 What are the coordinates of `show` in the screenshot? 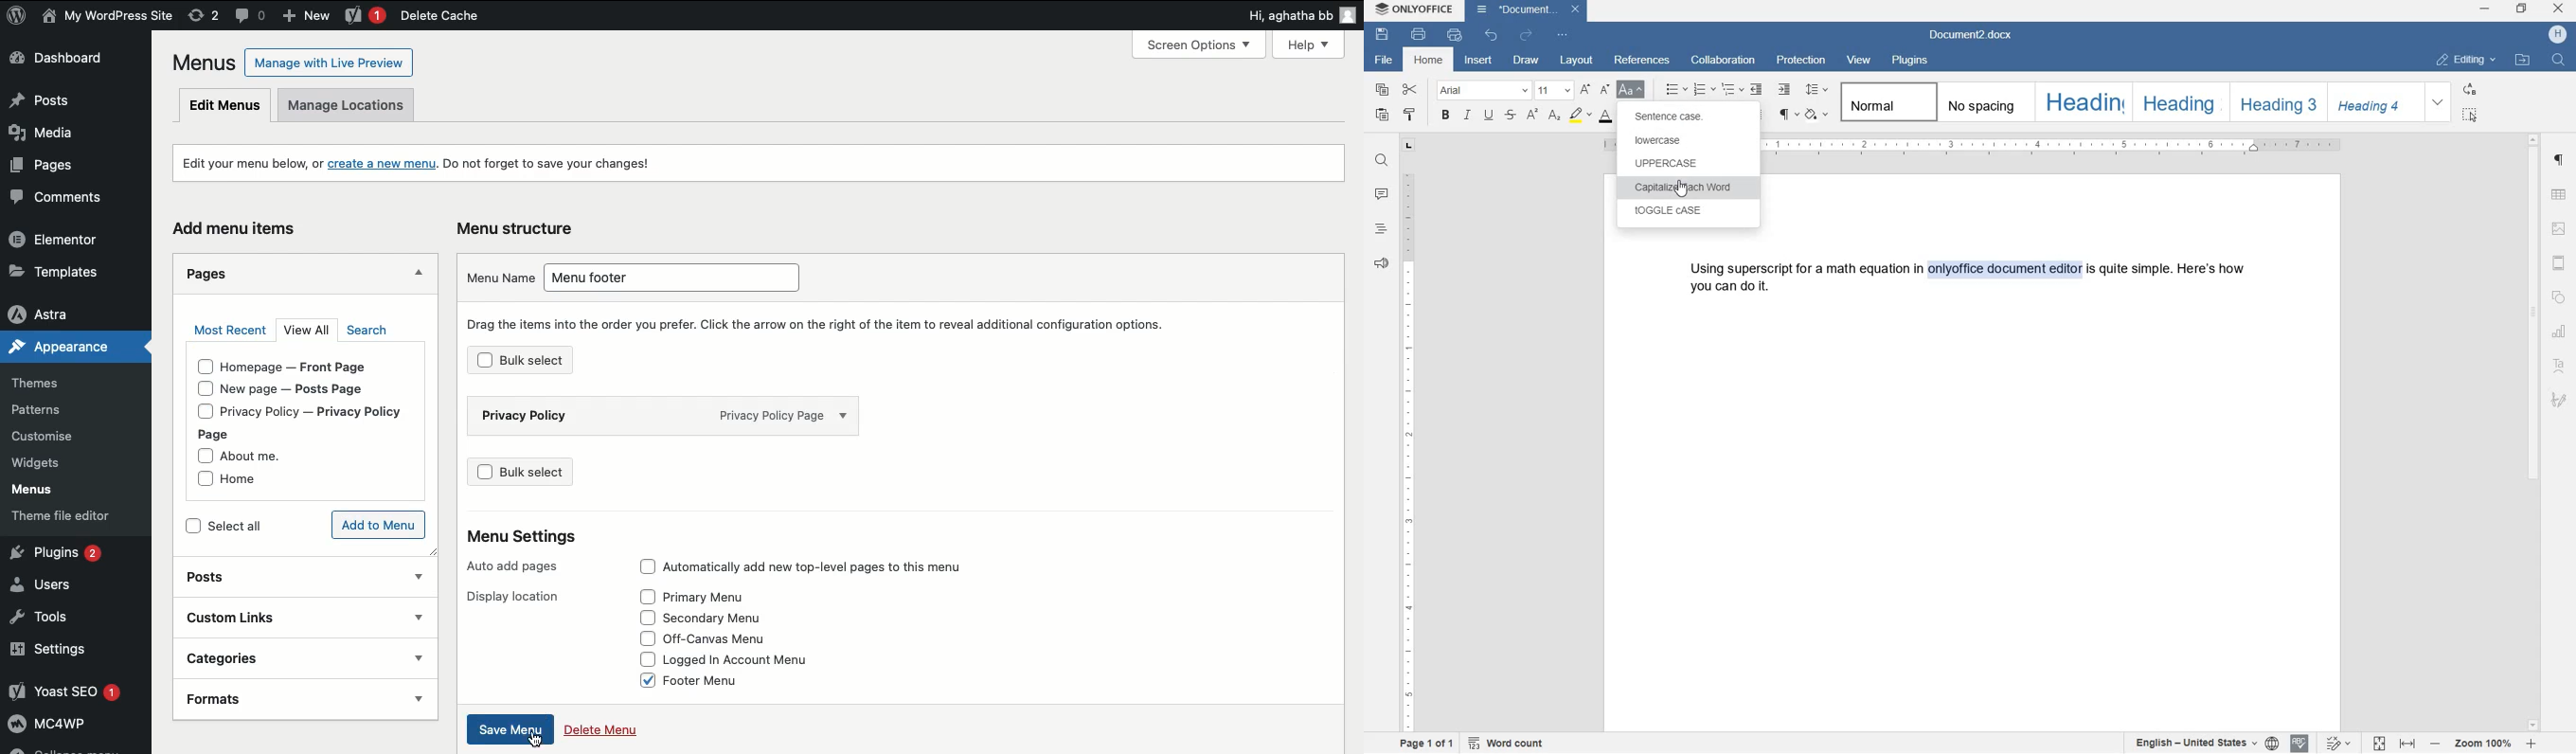 It's located at (417, 617).